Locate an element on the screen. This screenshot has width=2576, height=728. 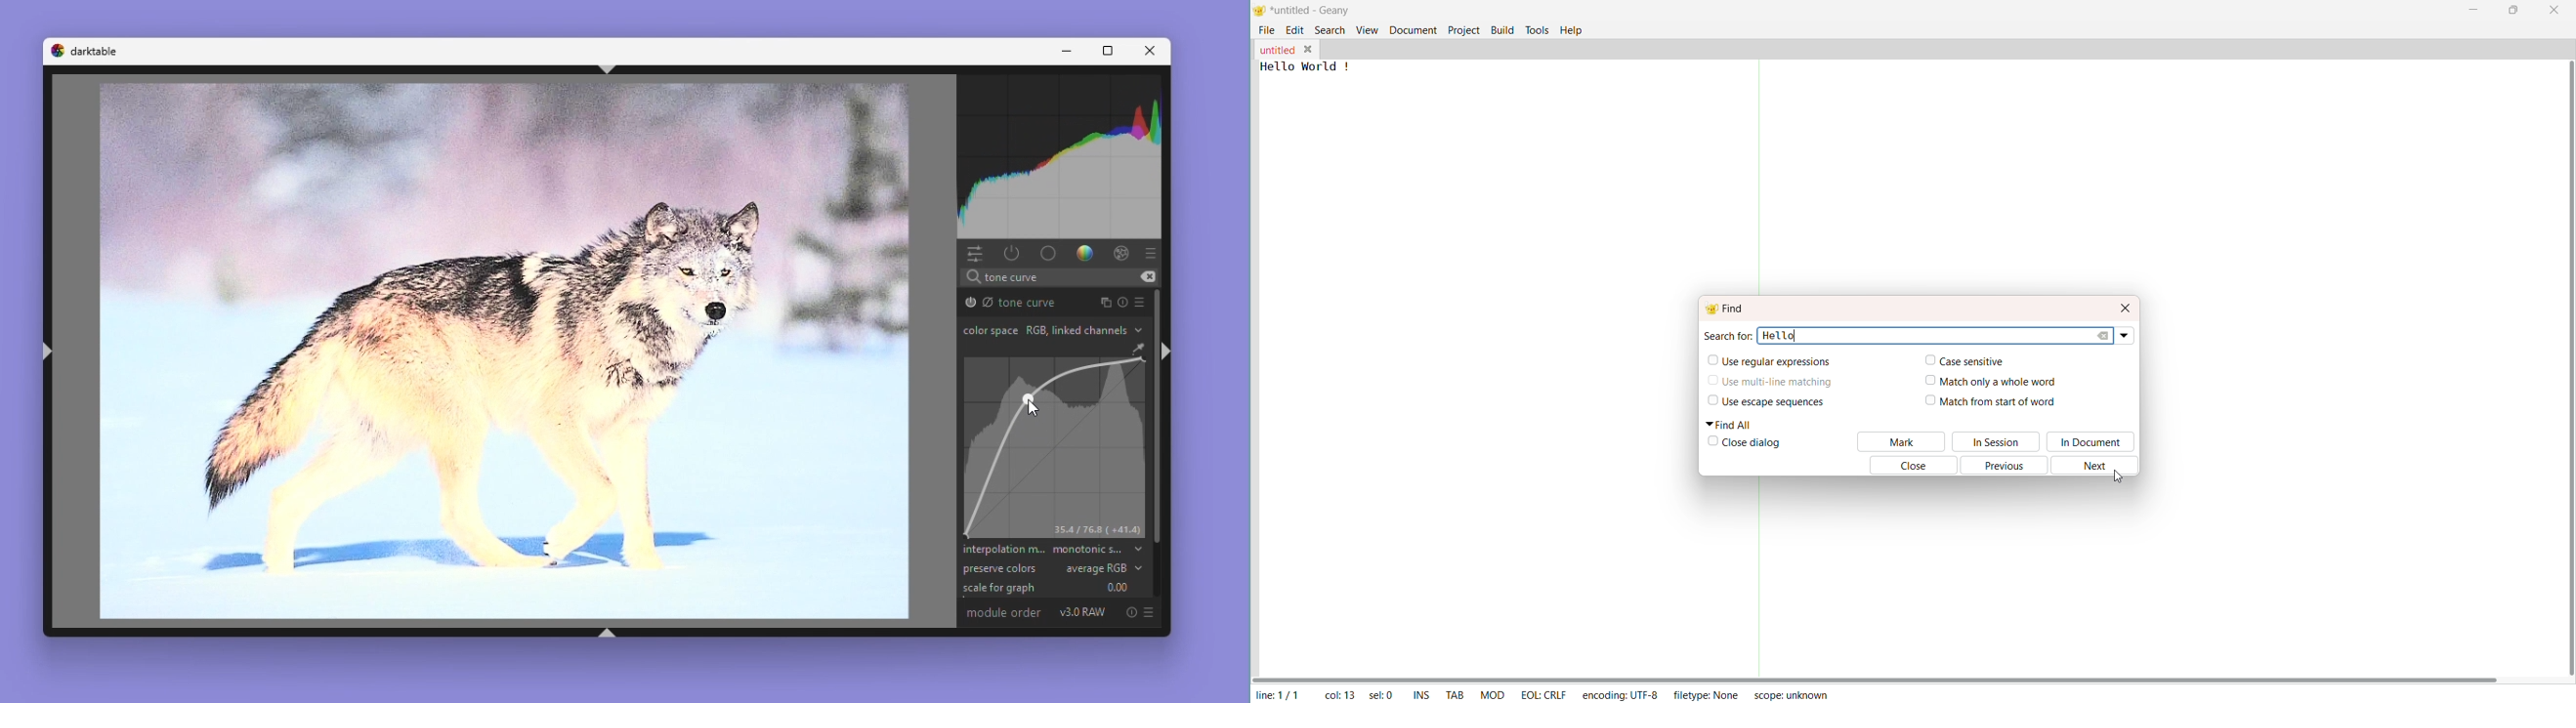
preserve colours average RGB is located at coordinates (1051, 568).